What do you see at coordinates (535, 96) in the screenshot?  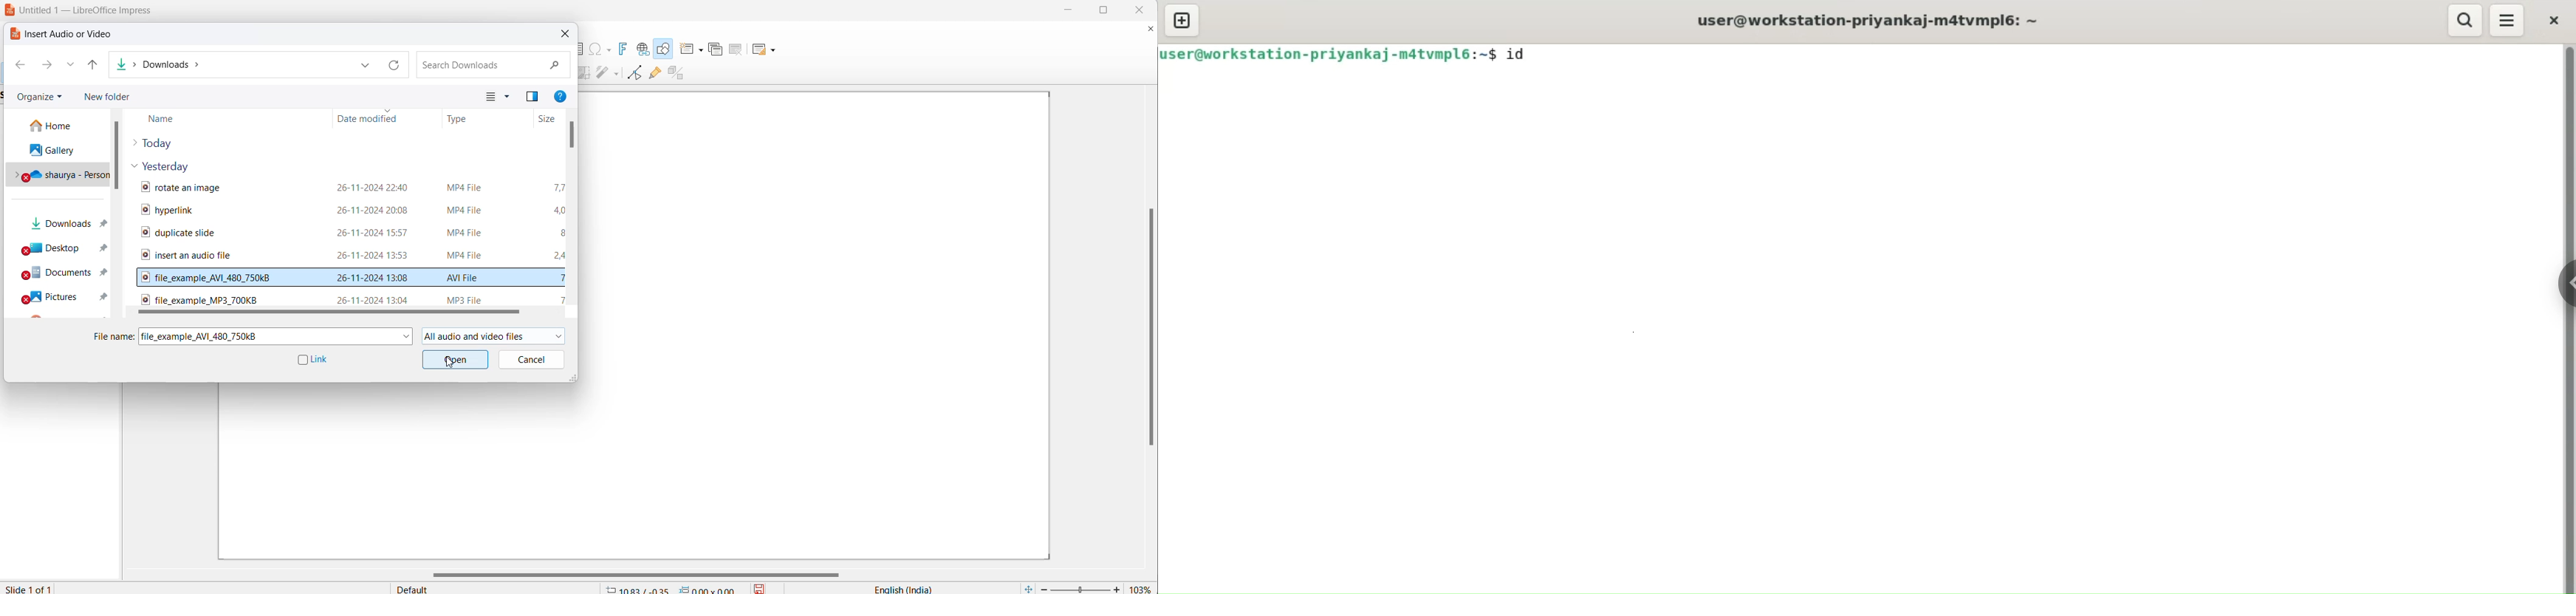 I see `previous pane` at bounding box center [535, 96].